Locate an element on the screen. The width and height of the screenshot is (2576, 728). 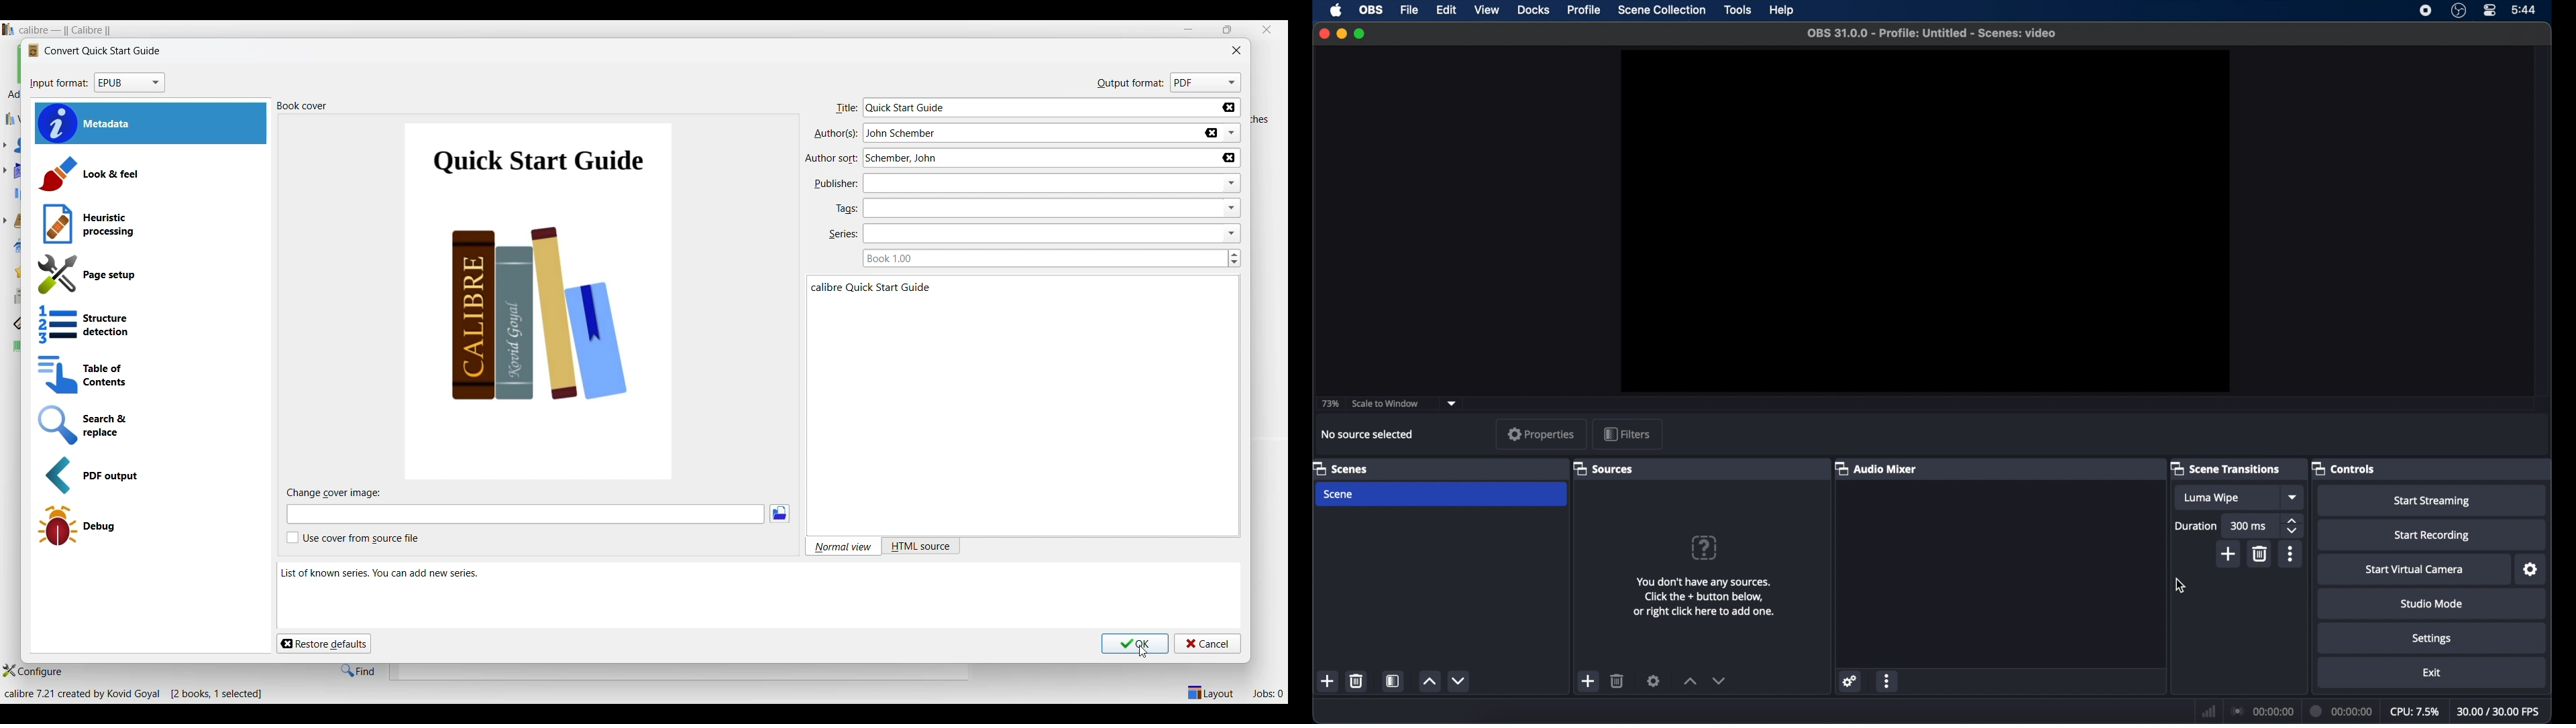
network is located at coordinates (2209, 711).